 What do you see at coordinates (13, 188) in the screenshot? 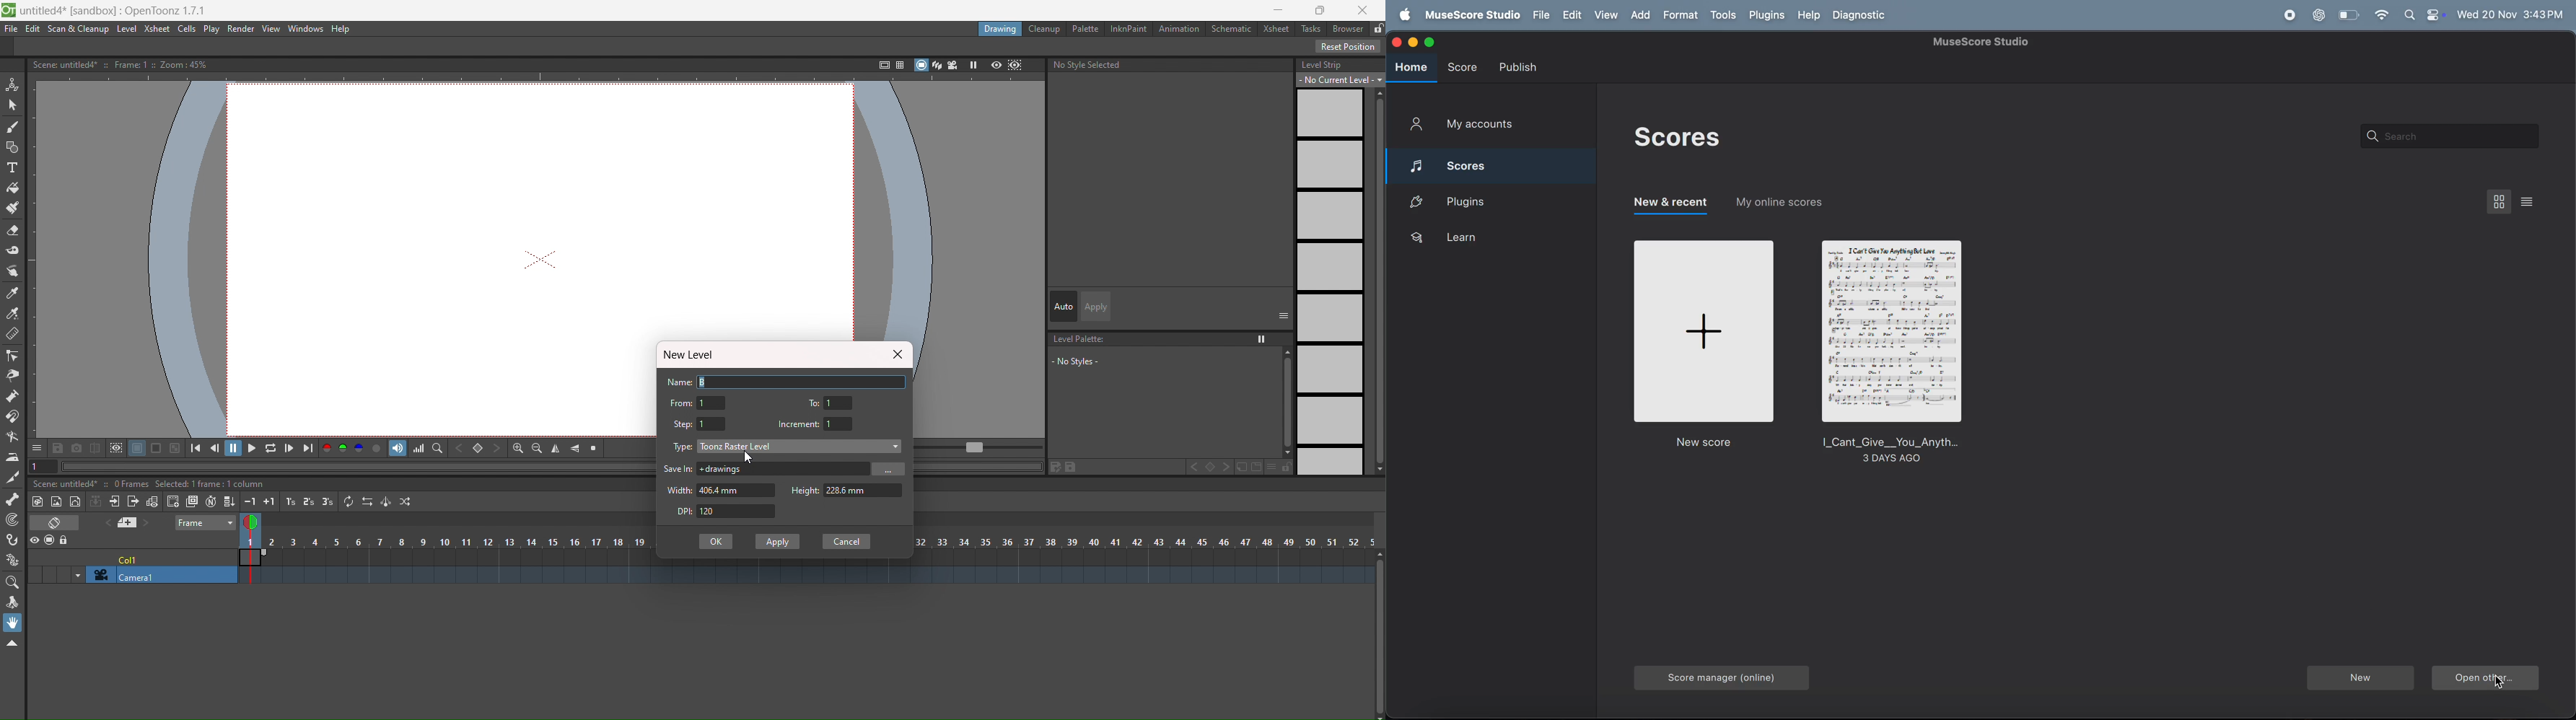
I see `fill tool` at bounding box center [13, 188].